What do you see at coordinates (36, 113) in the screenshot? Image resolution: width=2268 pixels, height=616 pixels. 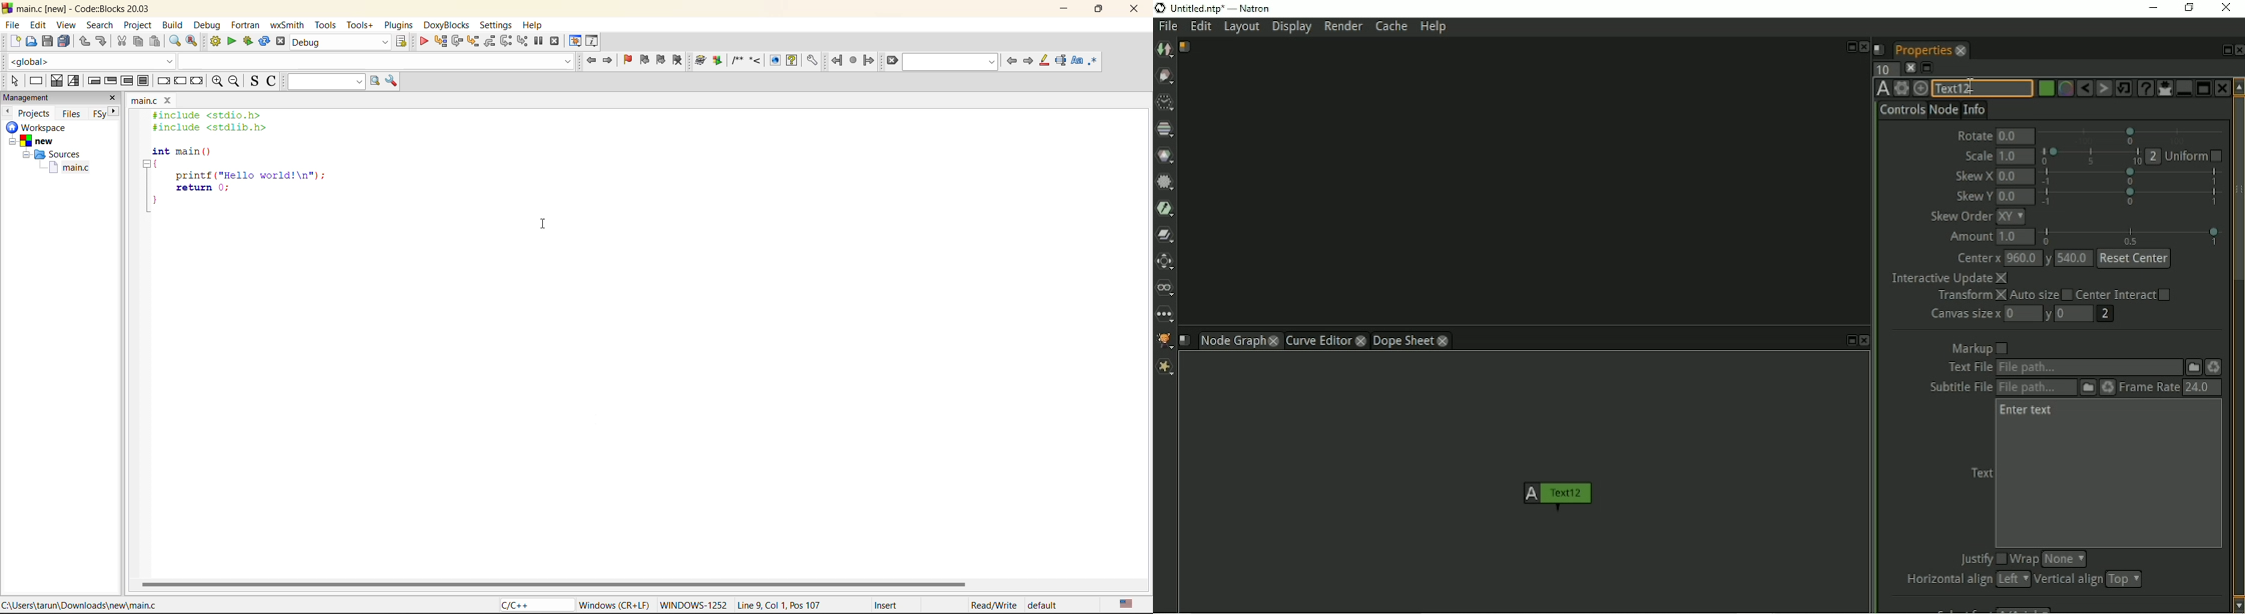 I see `projects` at bounding box center [36, 113].